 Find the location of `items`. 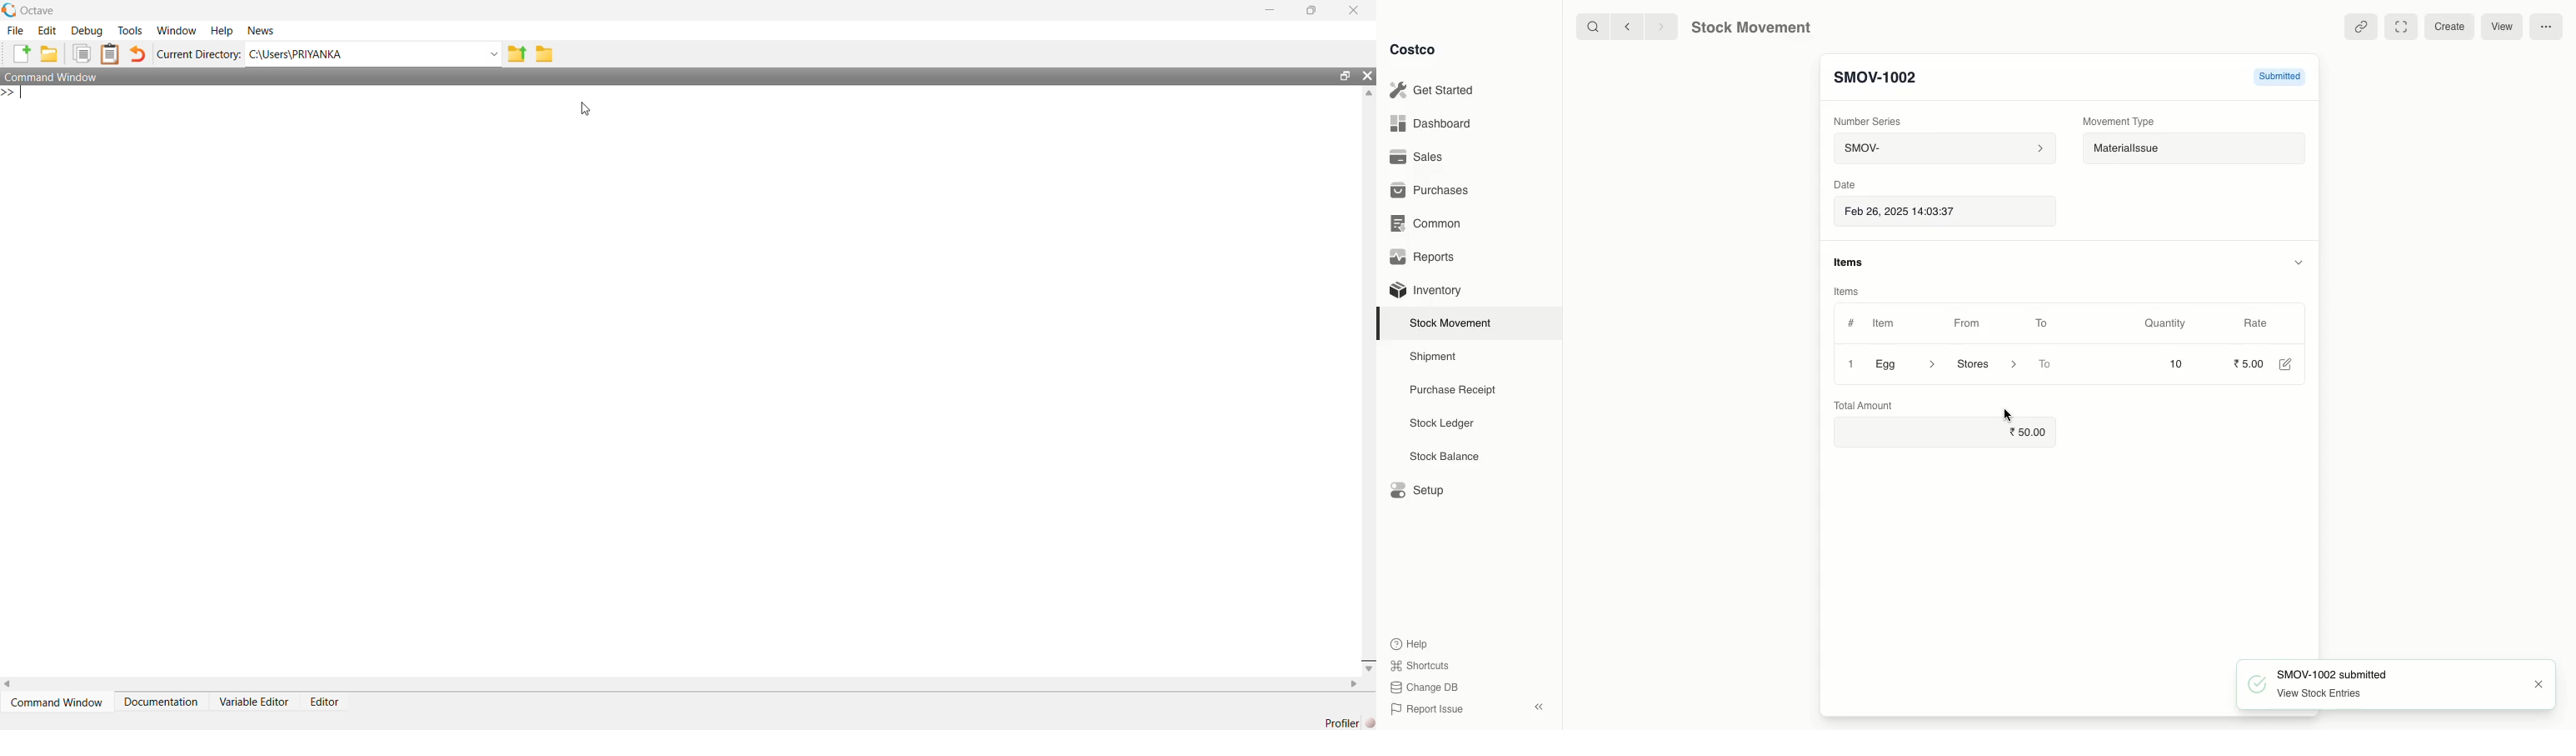

items is located at coordinates (1850, 262).